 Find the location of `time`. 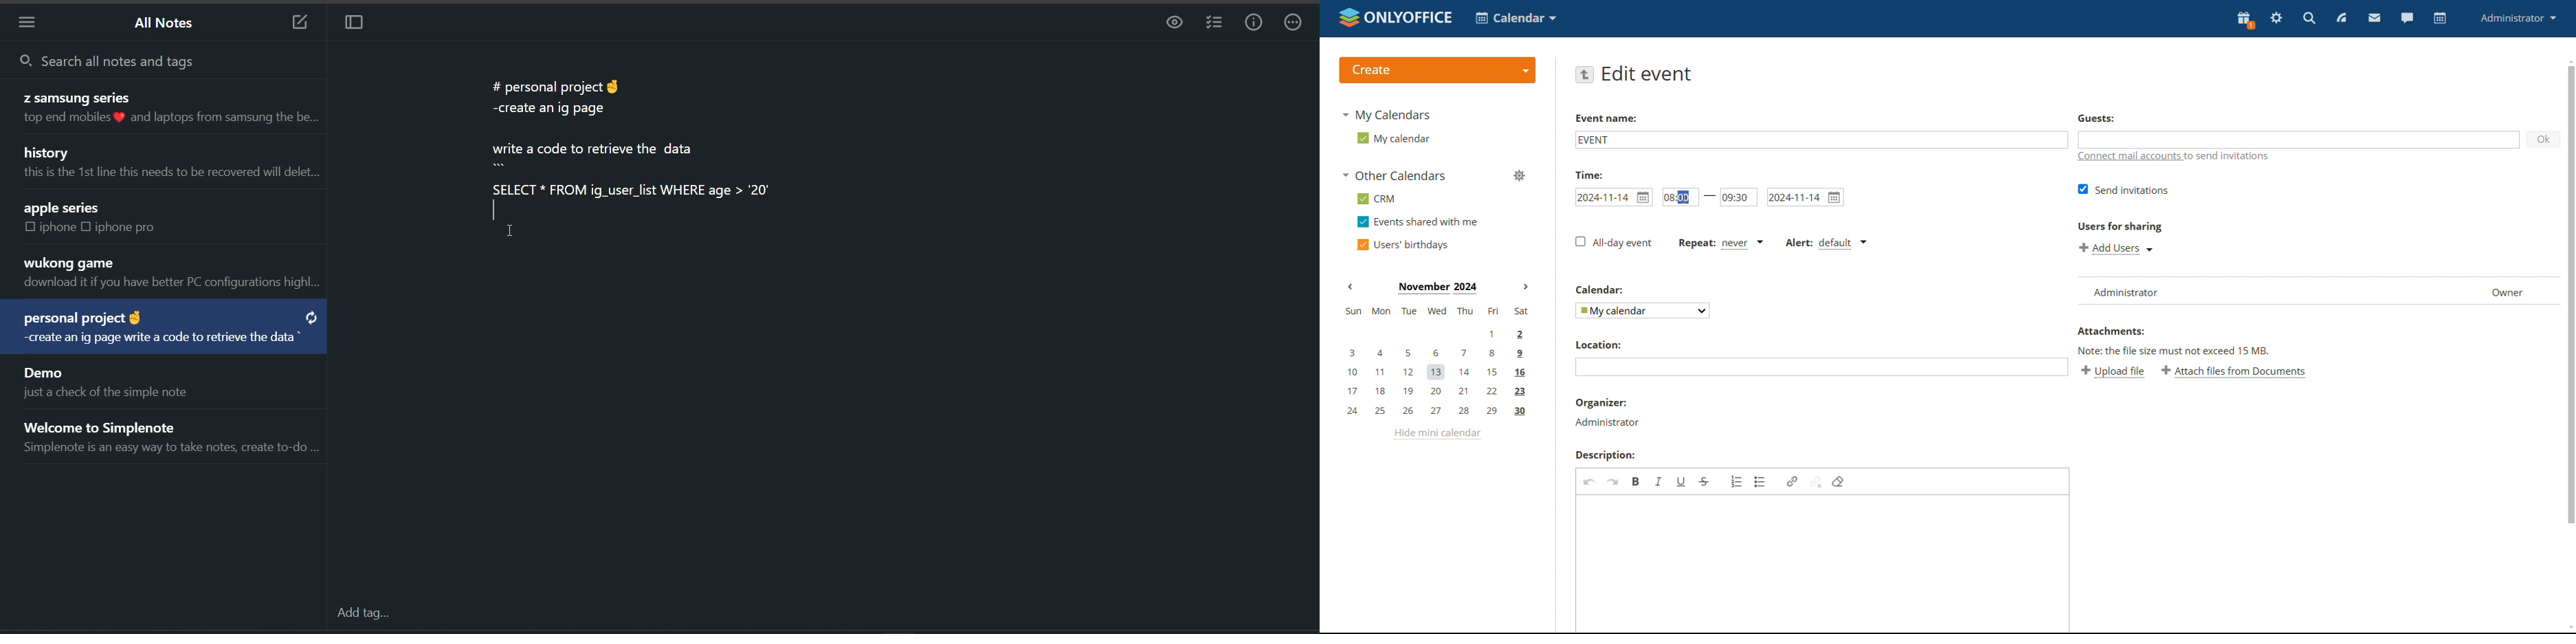

time is located at coordinates (1589, 174).